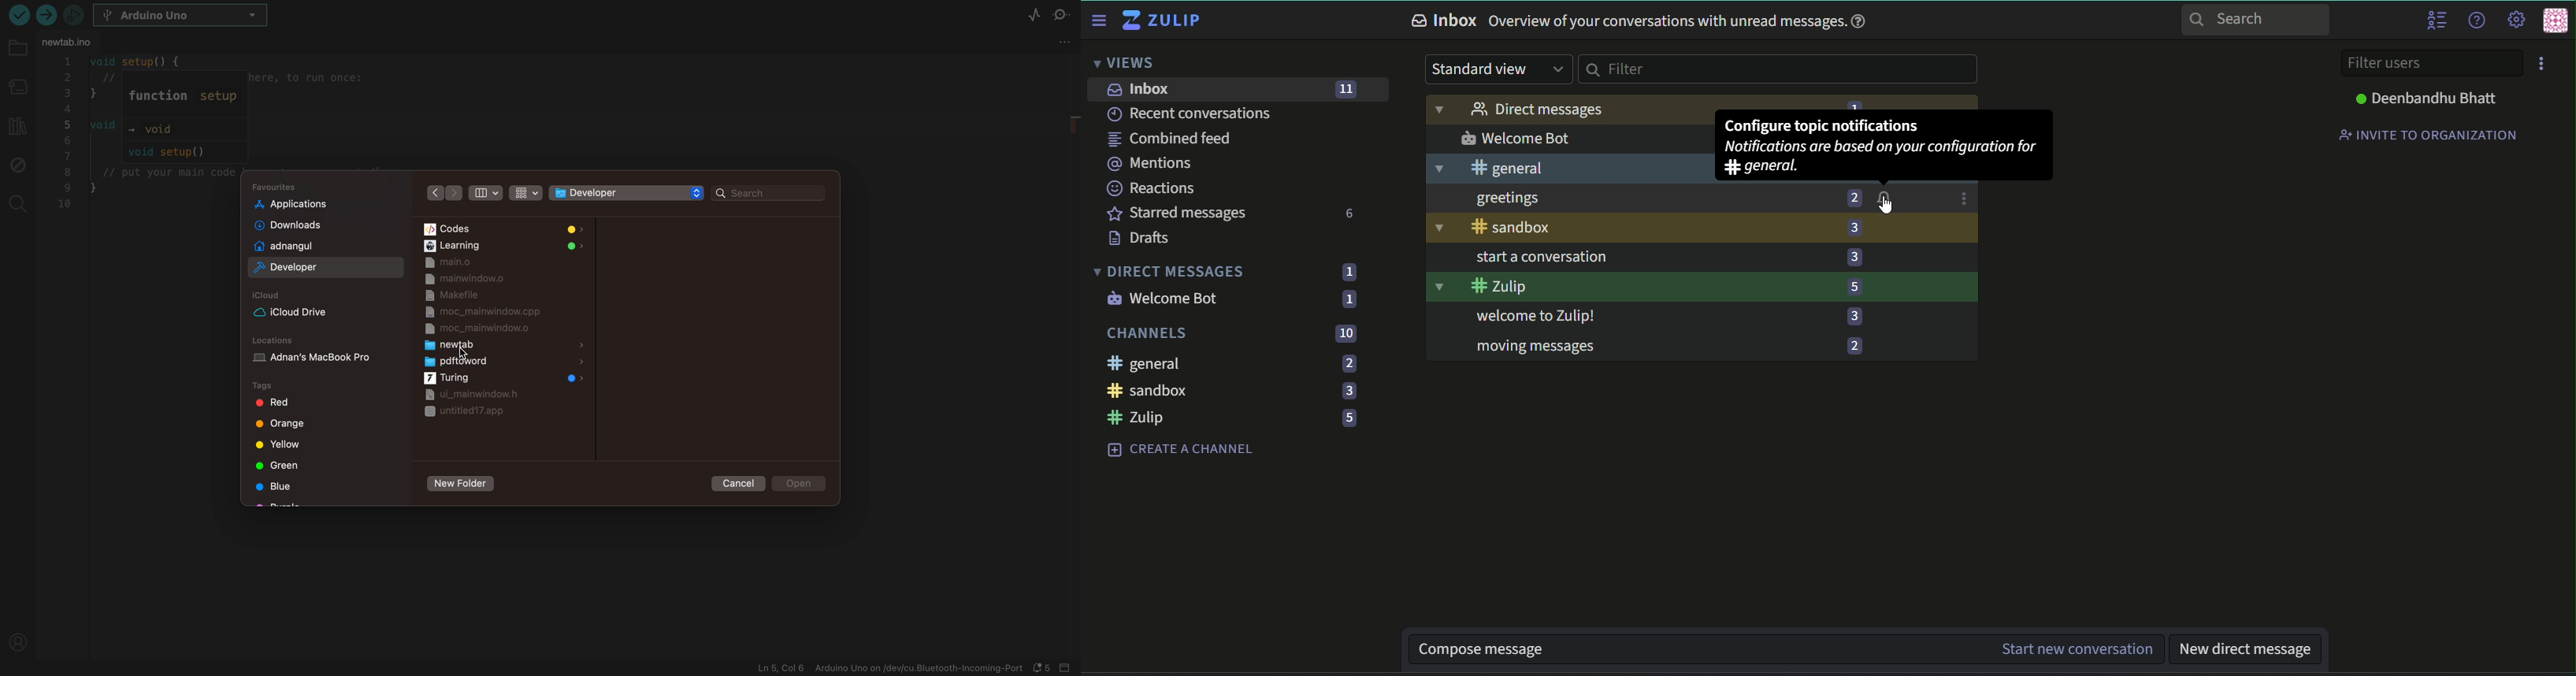 Image resolution: width=2576 pixels, height=700 pixels. What do you see at coordinates (1346, 418) in the screenshot?
I see `Numbers` at bounding box center [1346, 418].